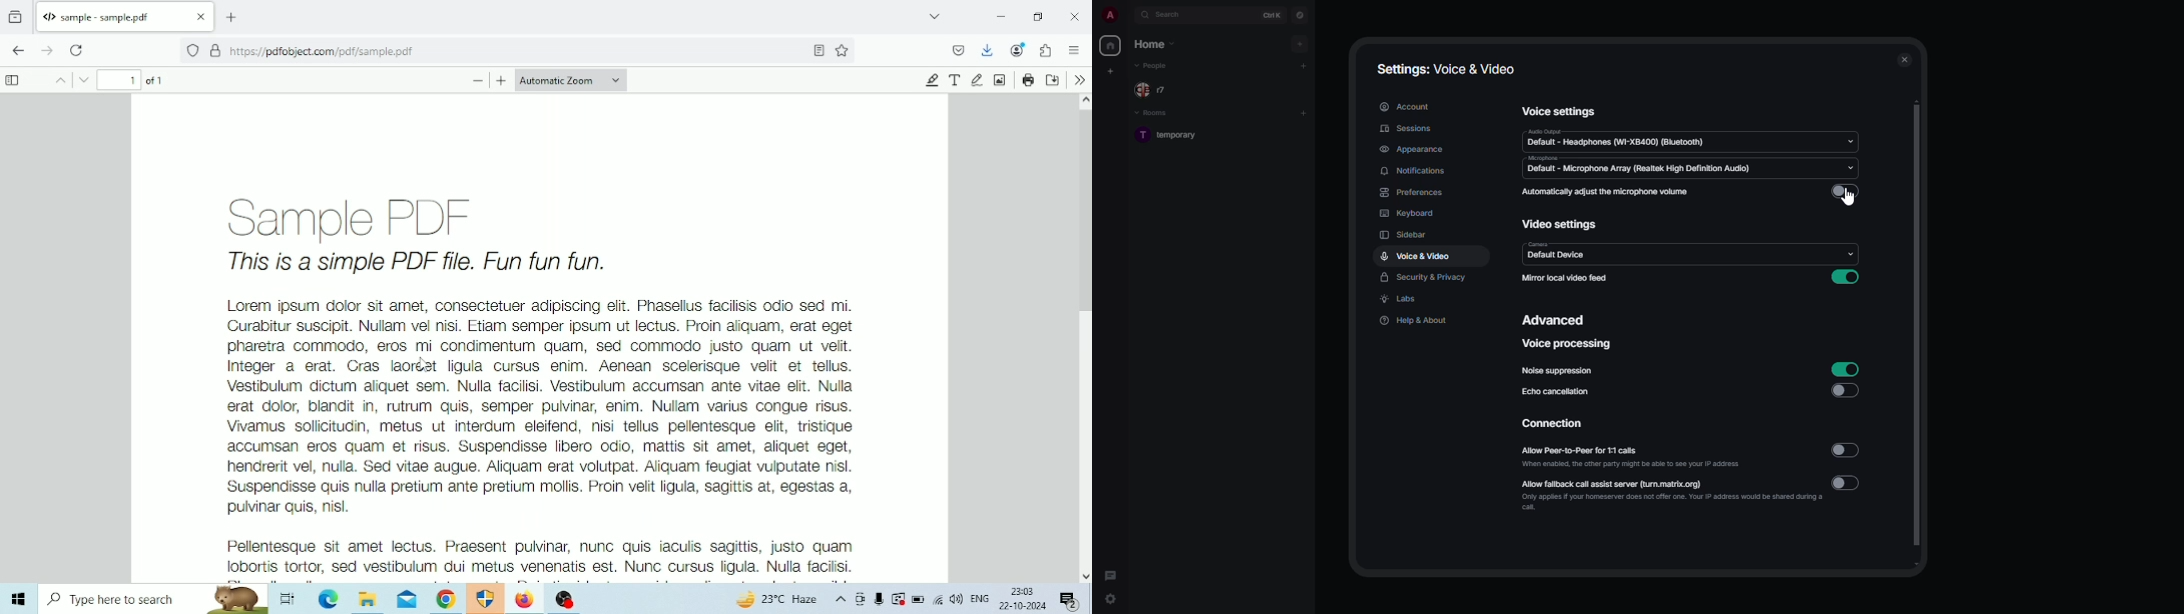 This screenshot has width=2184, height=616. What do you see at coordinates (898, 599) in the screenshot?
I see `Warning` at bounding box center [898, 599].